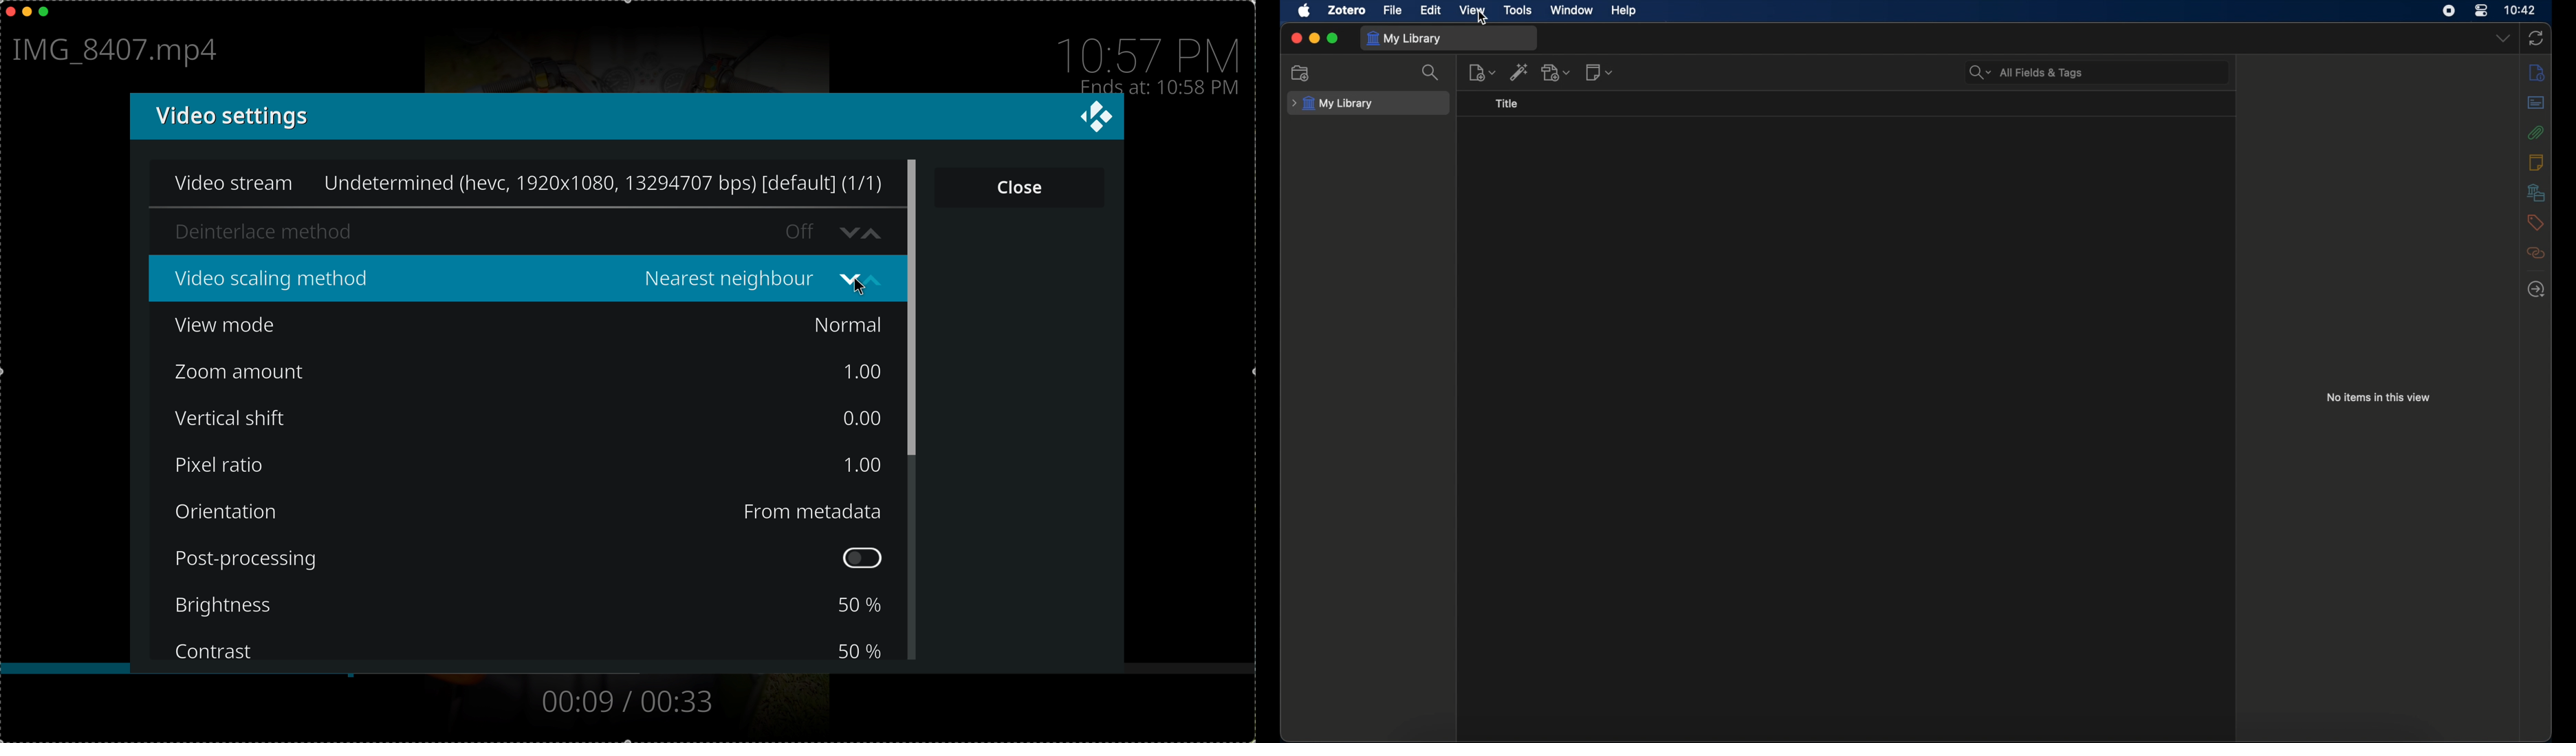 This screenshot has width=2576, height=756. I want to click on Video stream Undetermined (hevc, 1920x1080, 13294707 bps) [default] (1/1), so click(520, 182).